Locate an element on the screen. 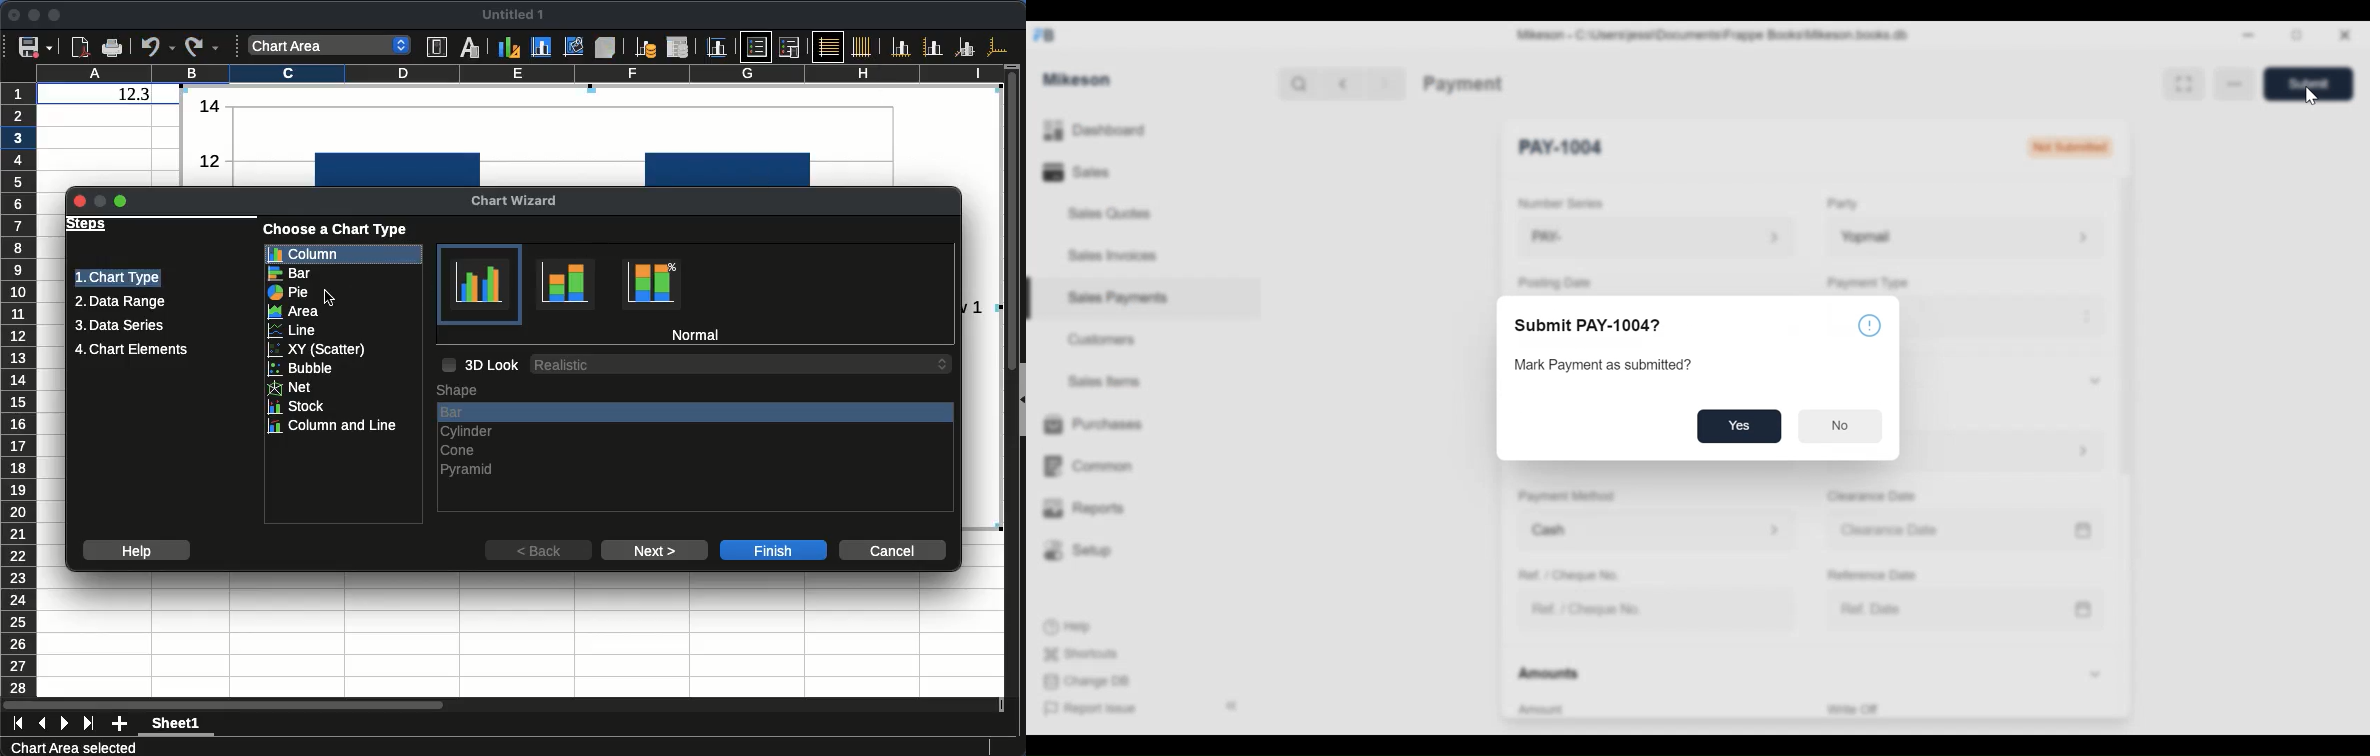 This screenshot has height=756, width=2380. Select chart element is located at coordinates (330, 45).